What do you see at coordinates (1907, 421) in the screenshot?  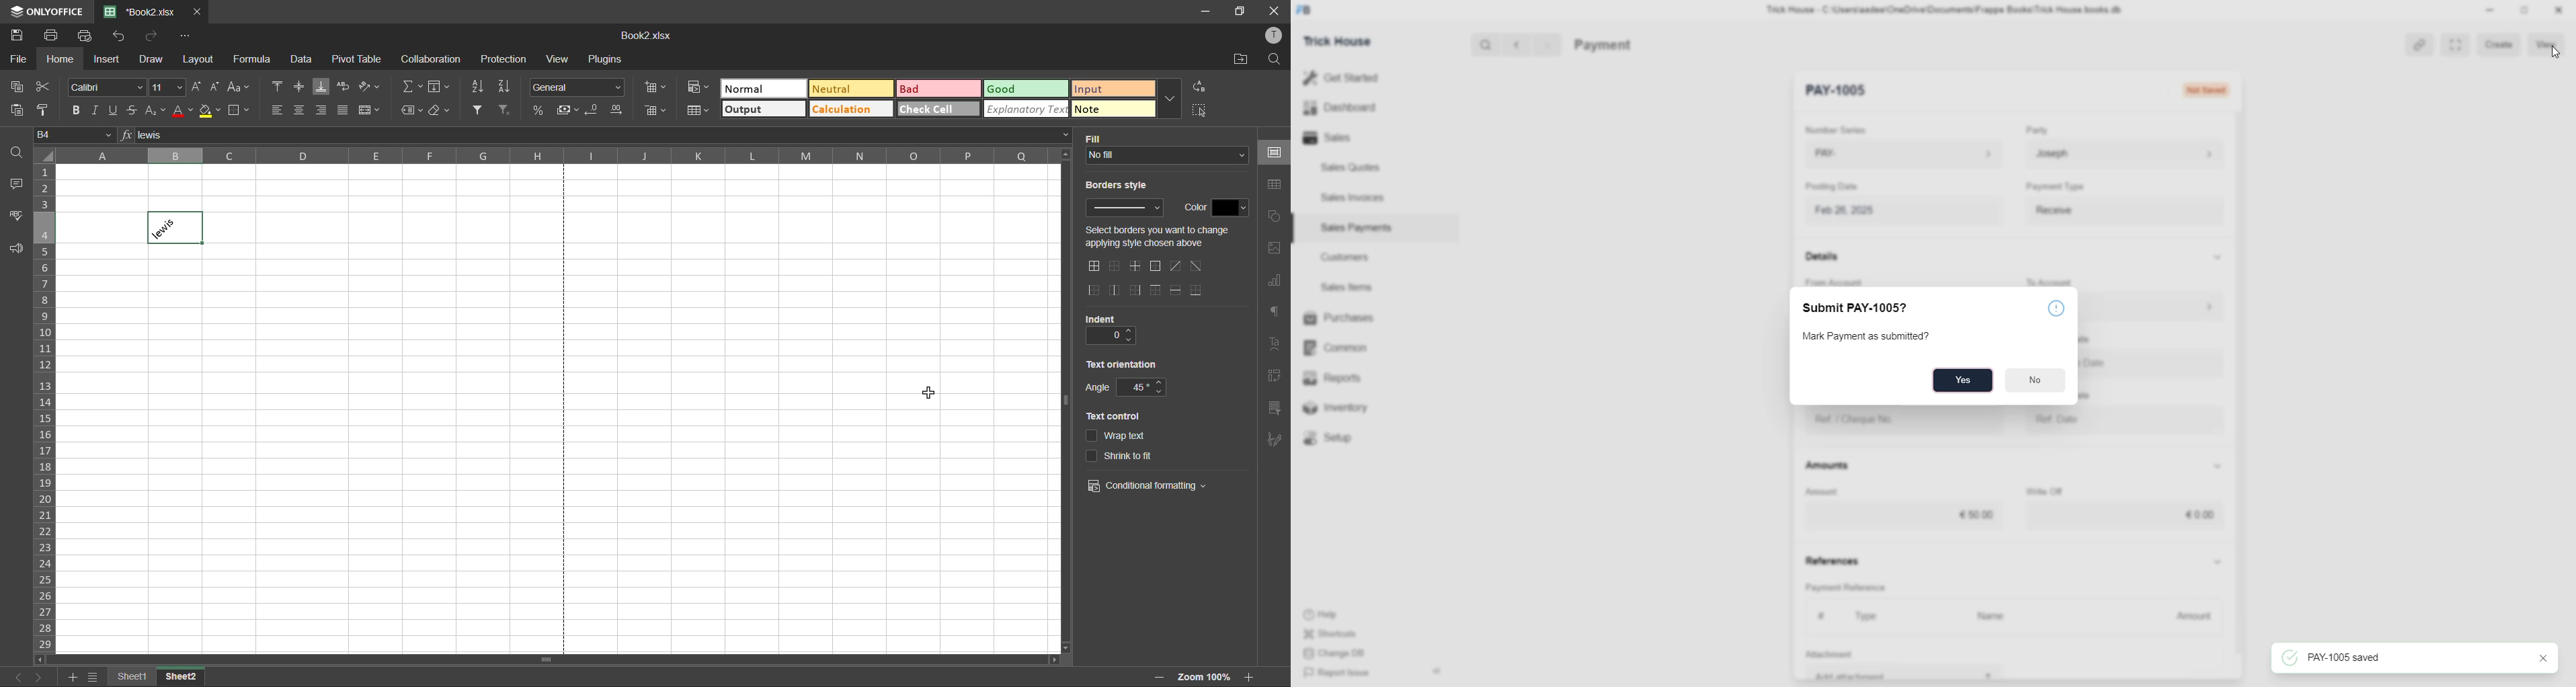 I see `Ref. / Cheque No.` at bounding box center [1907, 421].